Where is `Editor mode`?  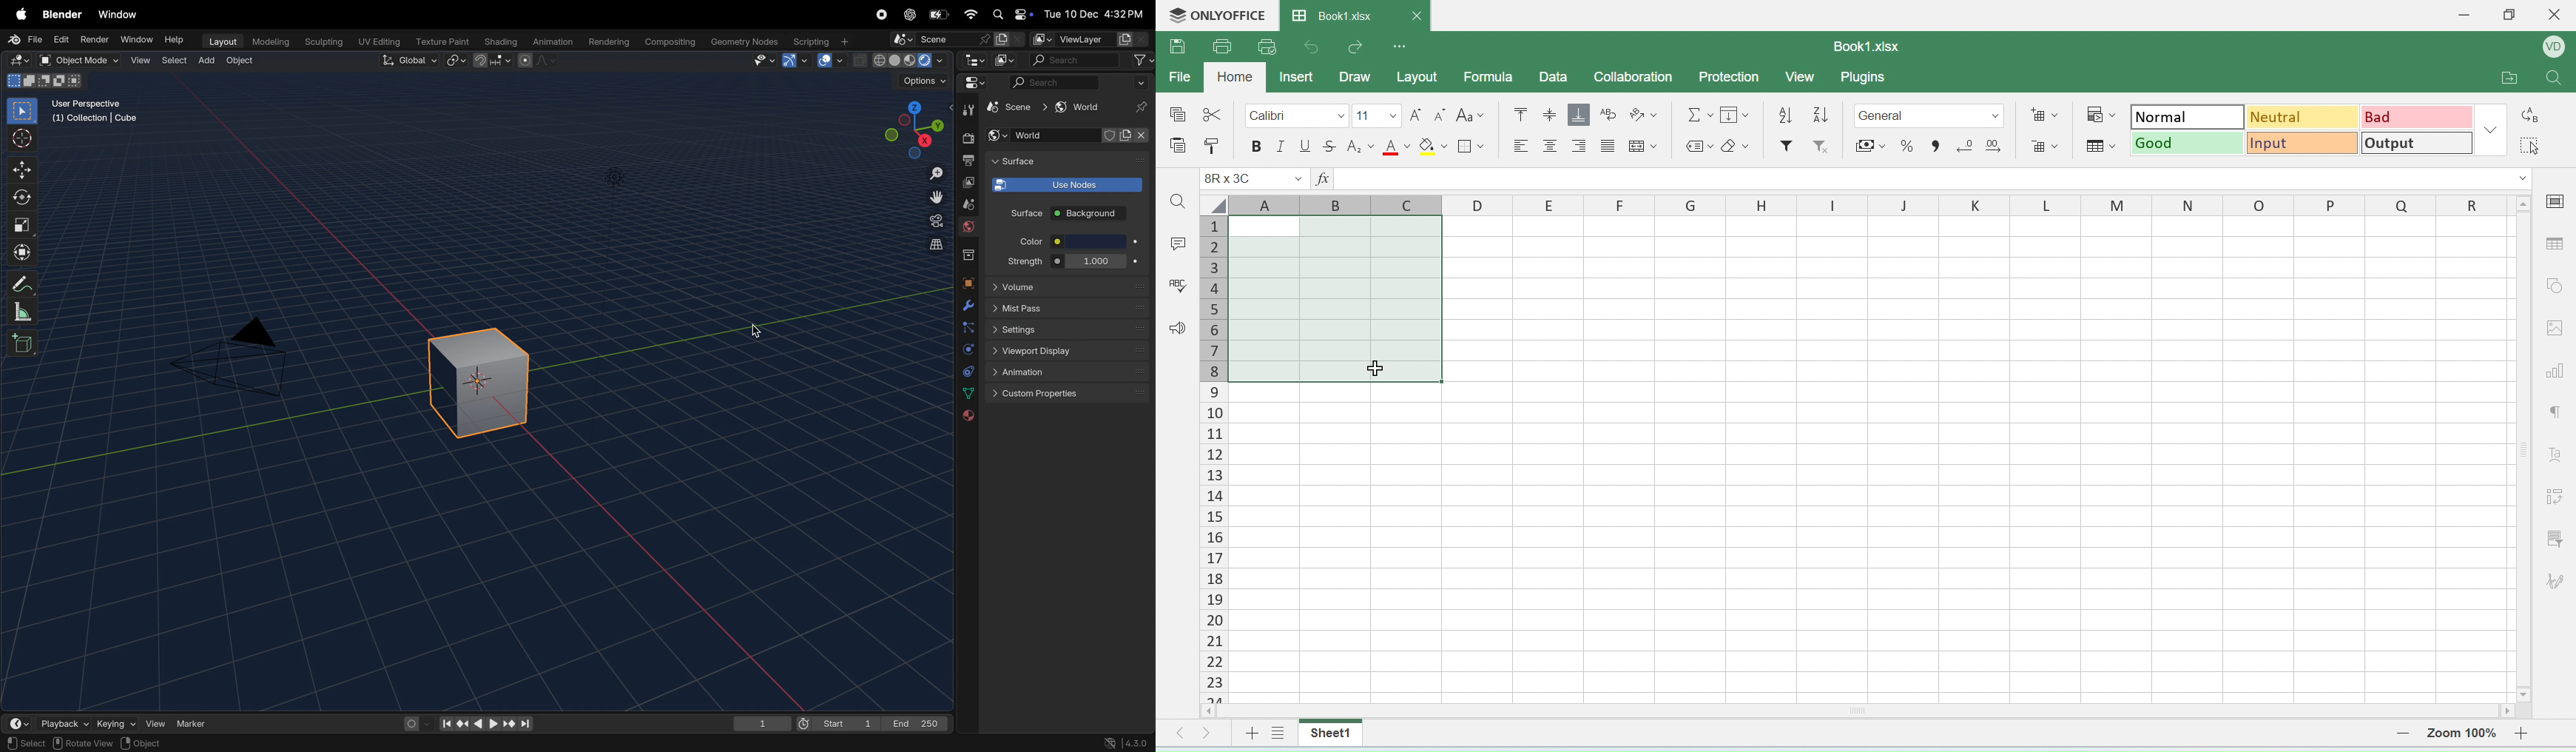 Editor mode is located at coordinates (973, 83).